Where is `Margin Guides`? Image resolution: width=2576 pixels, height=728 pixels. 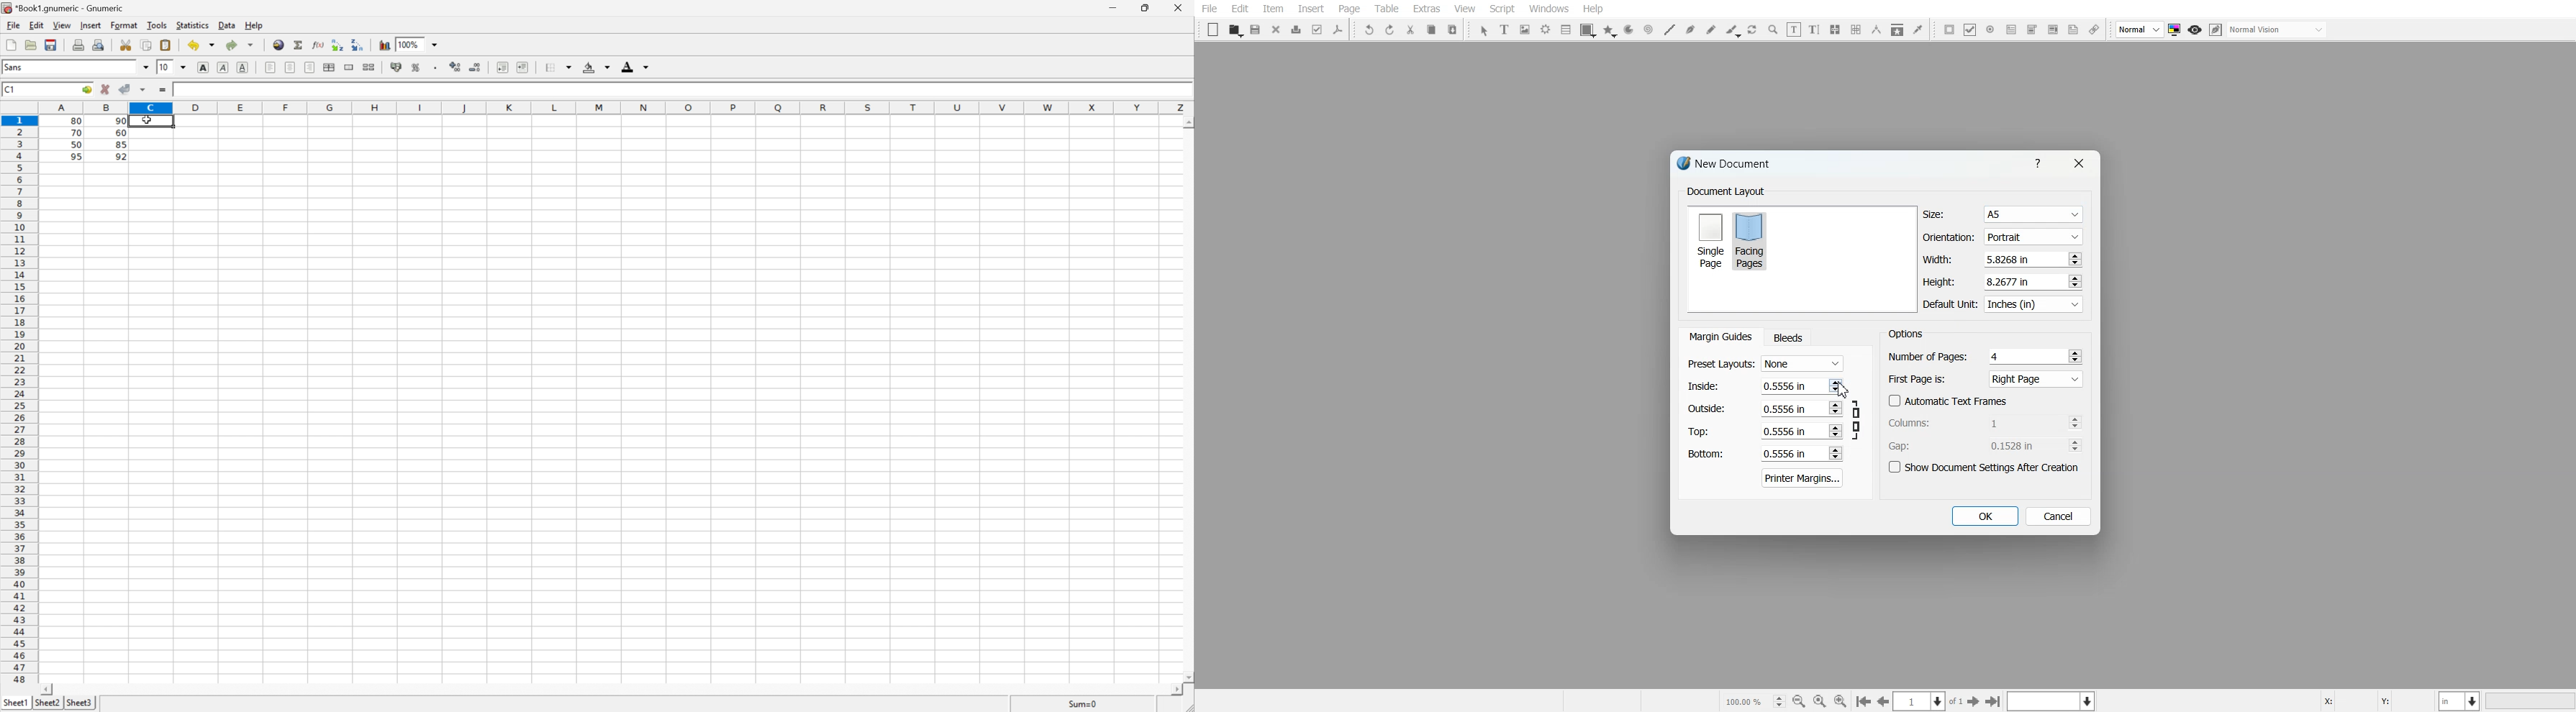 Margin Guides is located at coordinates (1719, 337).